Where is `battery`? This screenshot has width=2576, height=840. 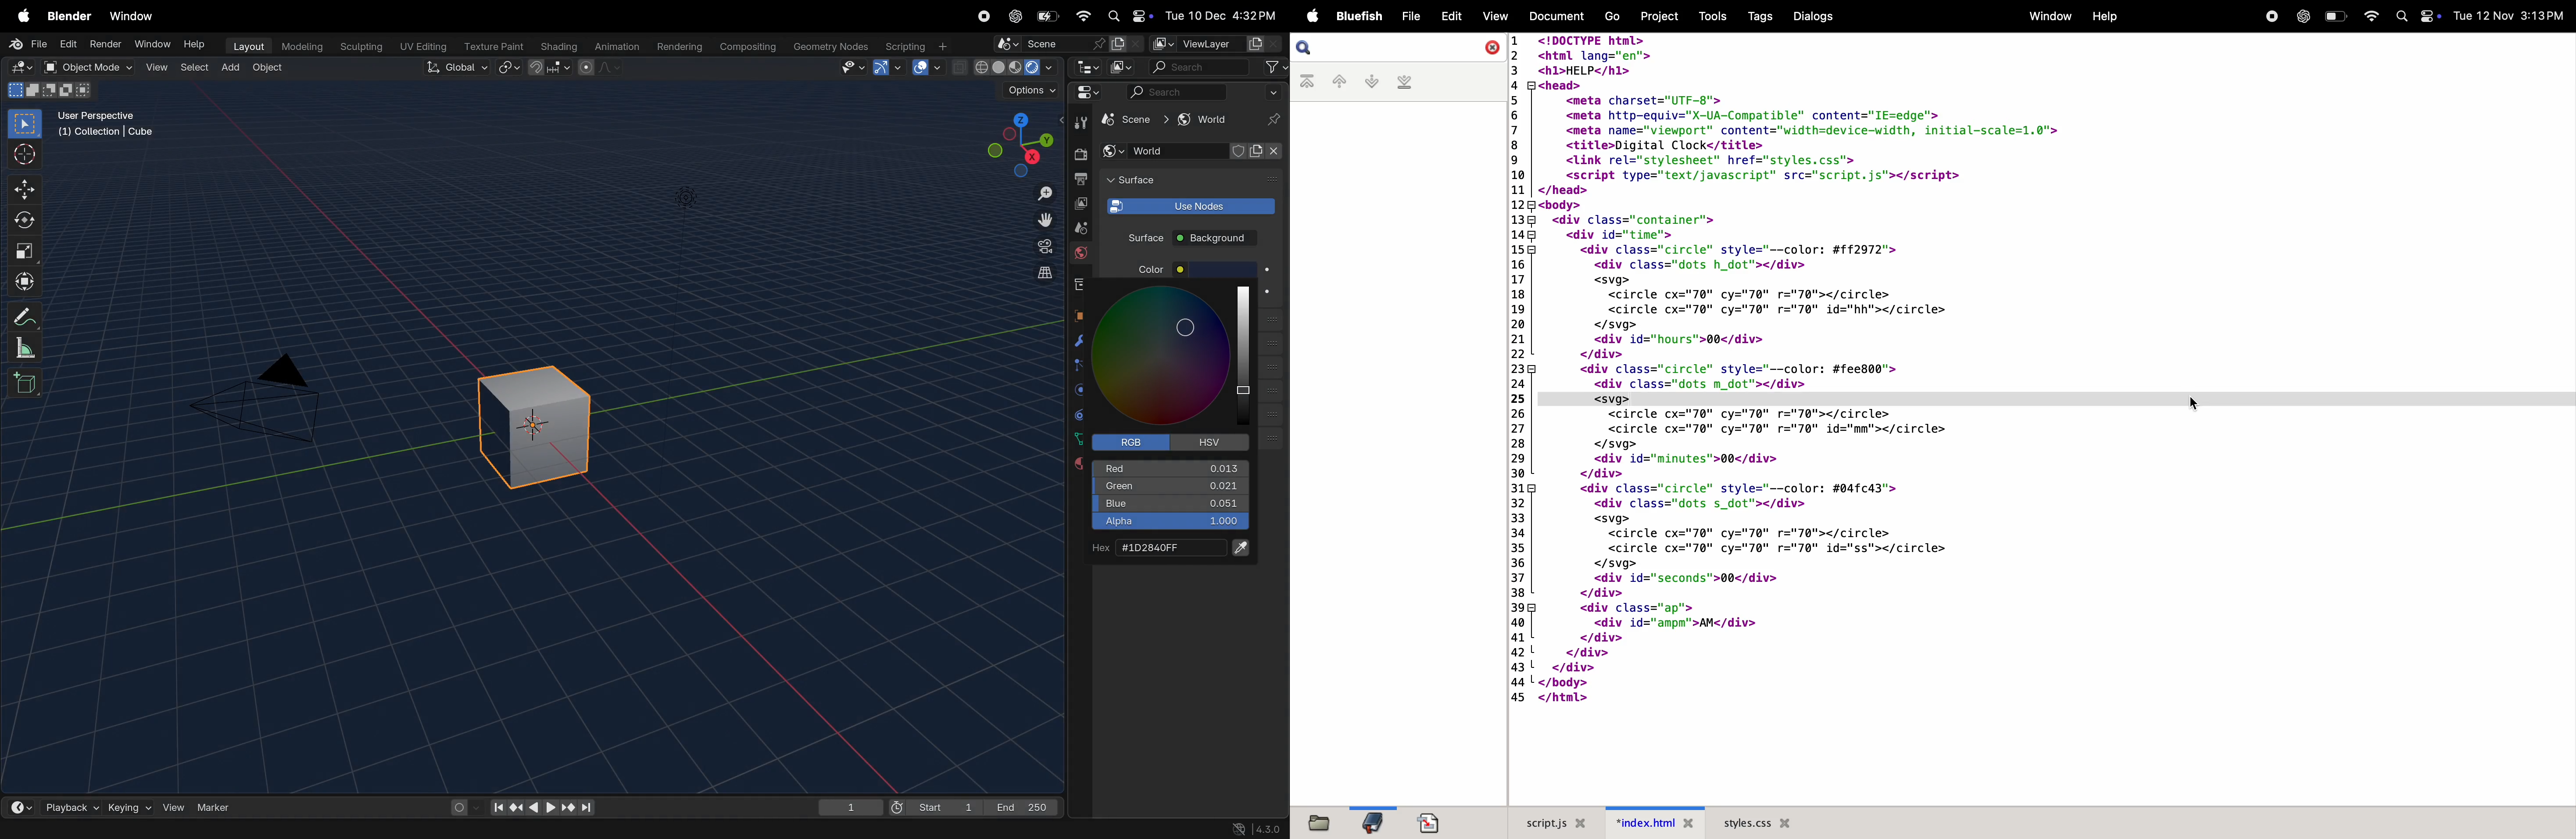 battery is located at coordinates (2335, 16).